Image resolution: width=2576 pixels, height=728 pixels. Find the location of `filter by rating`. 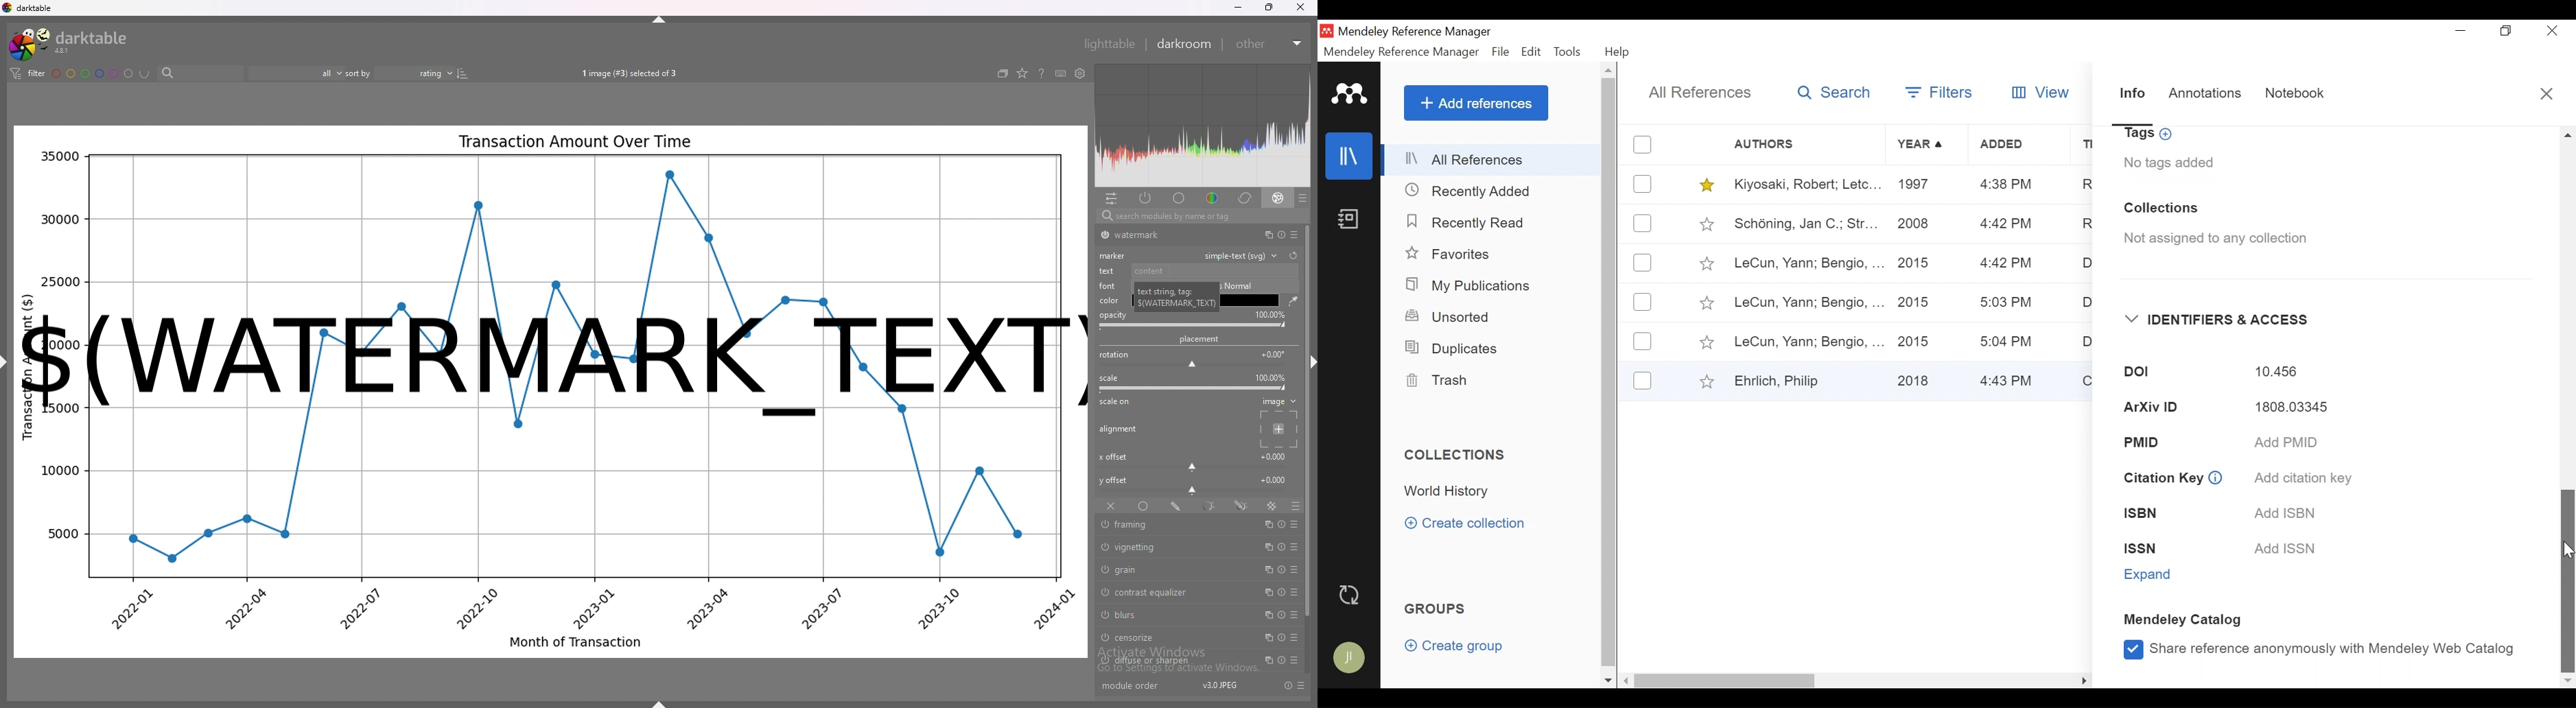

filter by rating is located at coordinates (296, 73).